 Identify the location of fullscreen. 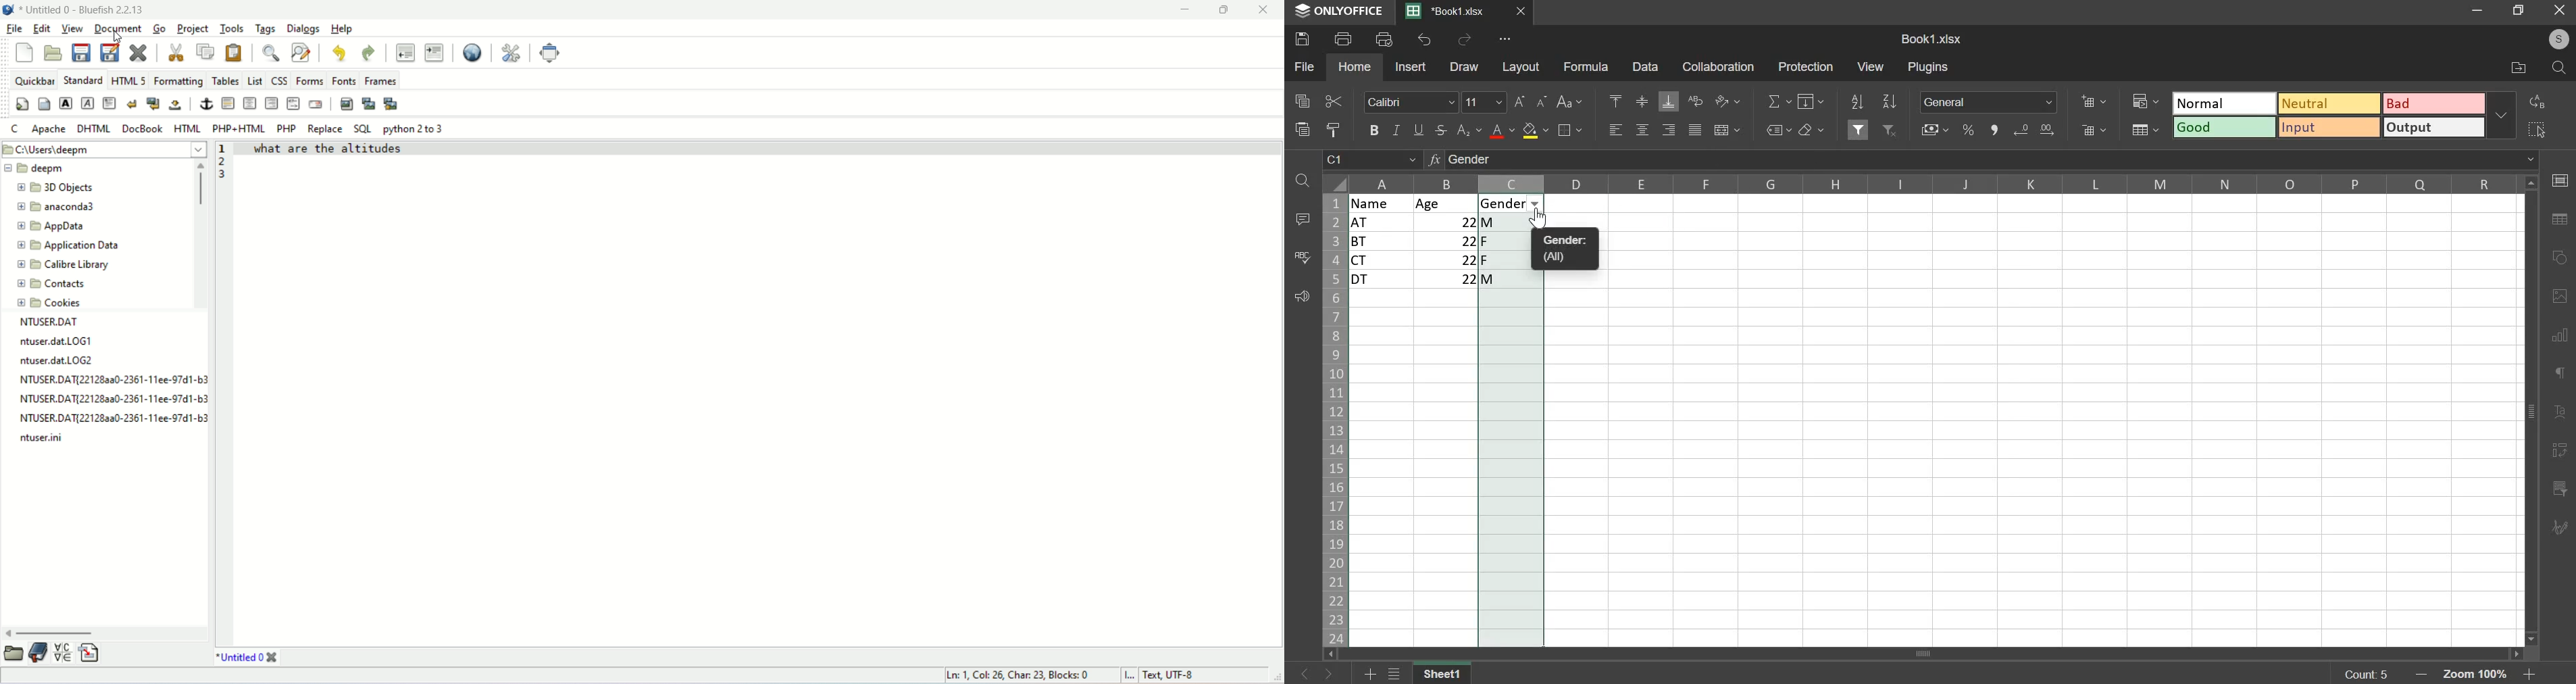
(551, 52).